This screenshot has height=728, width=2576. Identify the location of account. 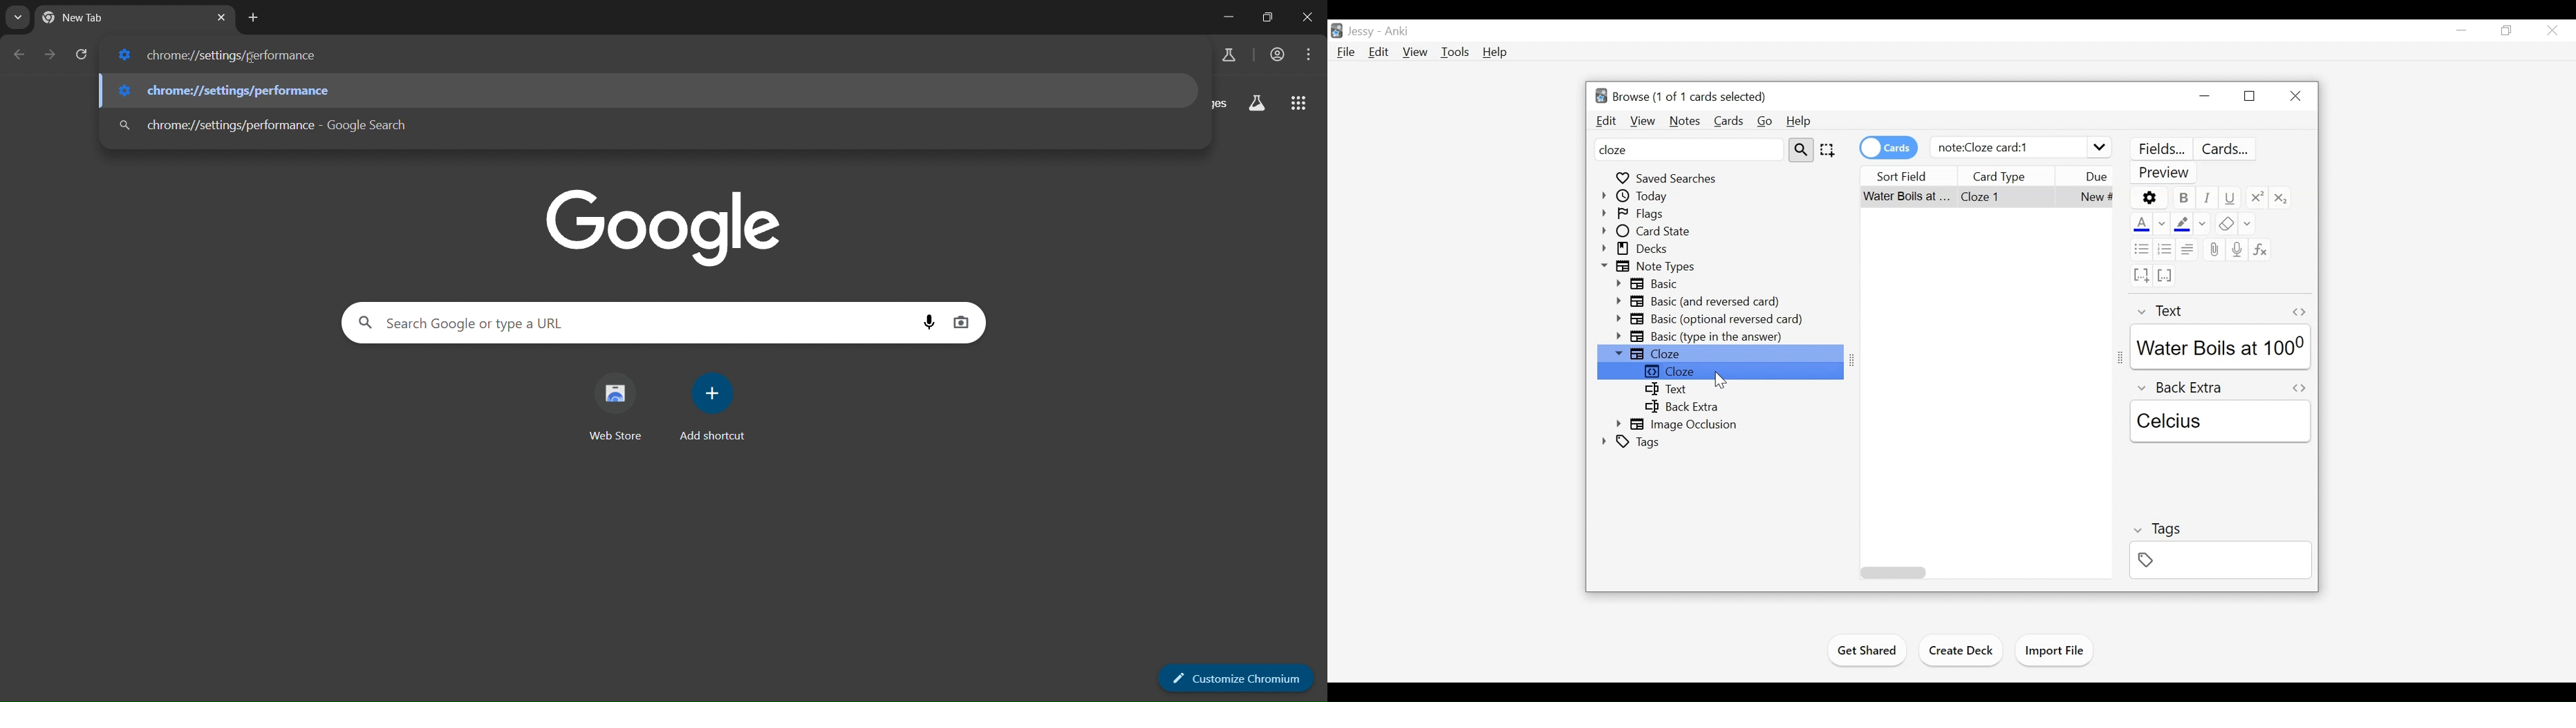
(1278, 52).